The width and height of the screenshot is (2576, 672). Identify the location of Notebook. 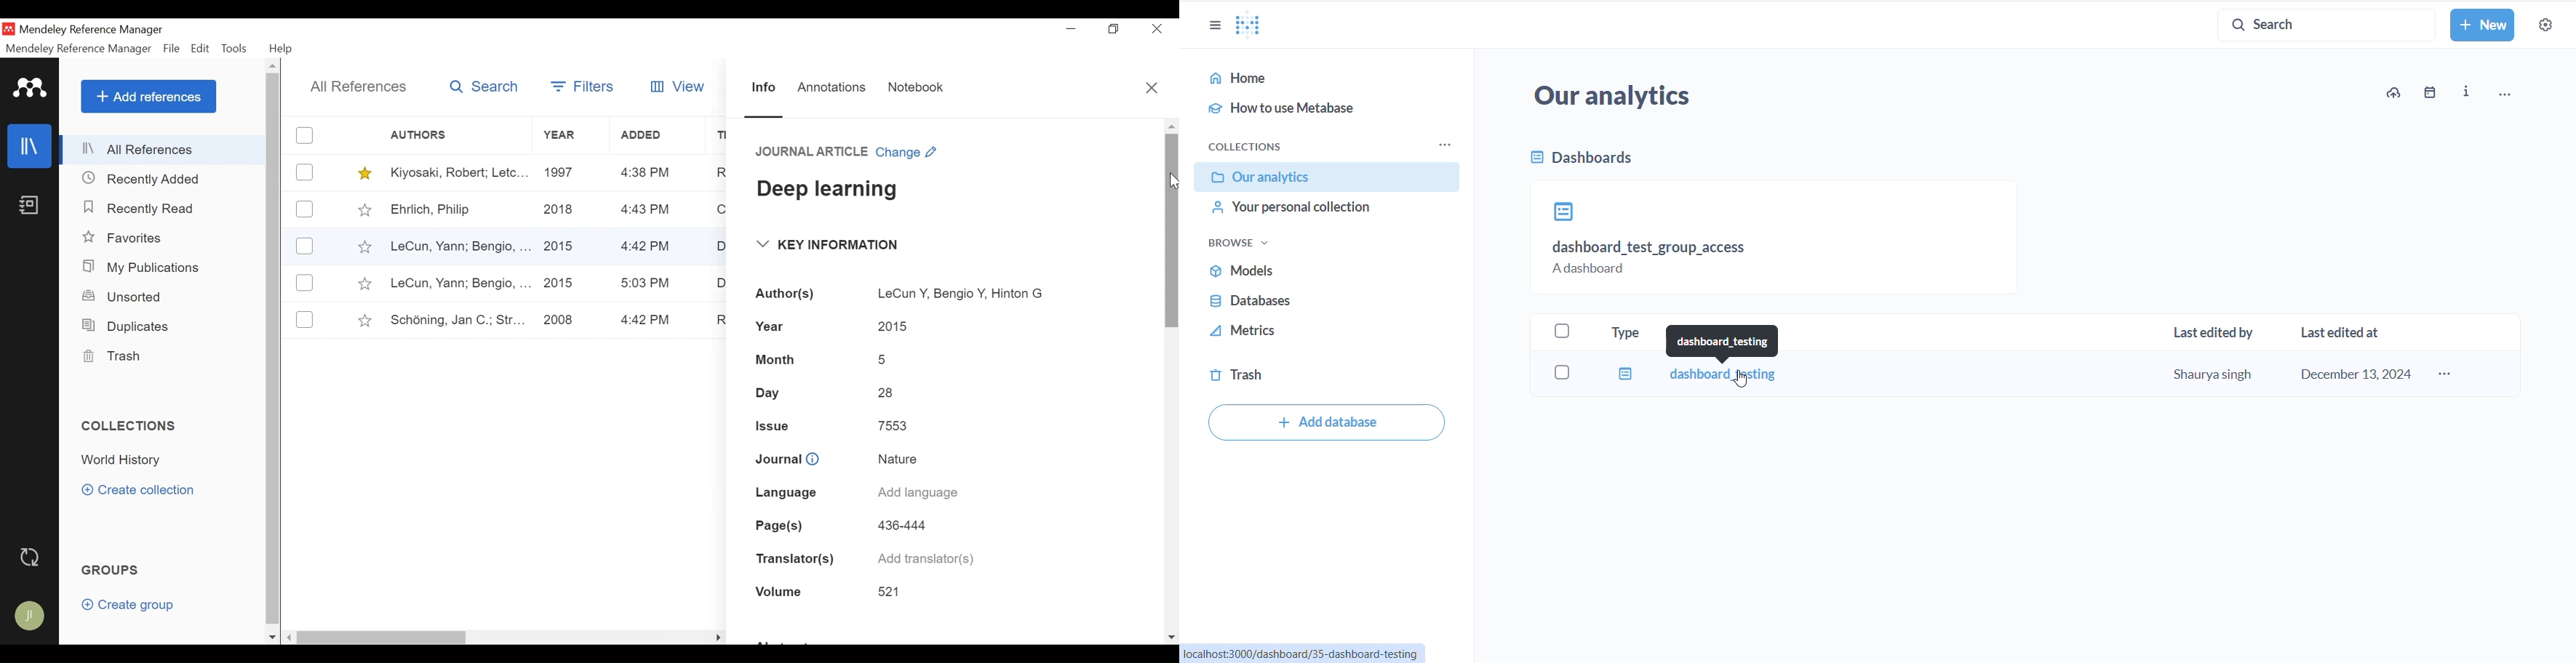
(28, 206).